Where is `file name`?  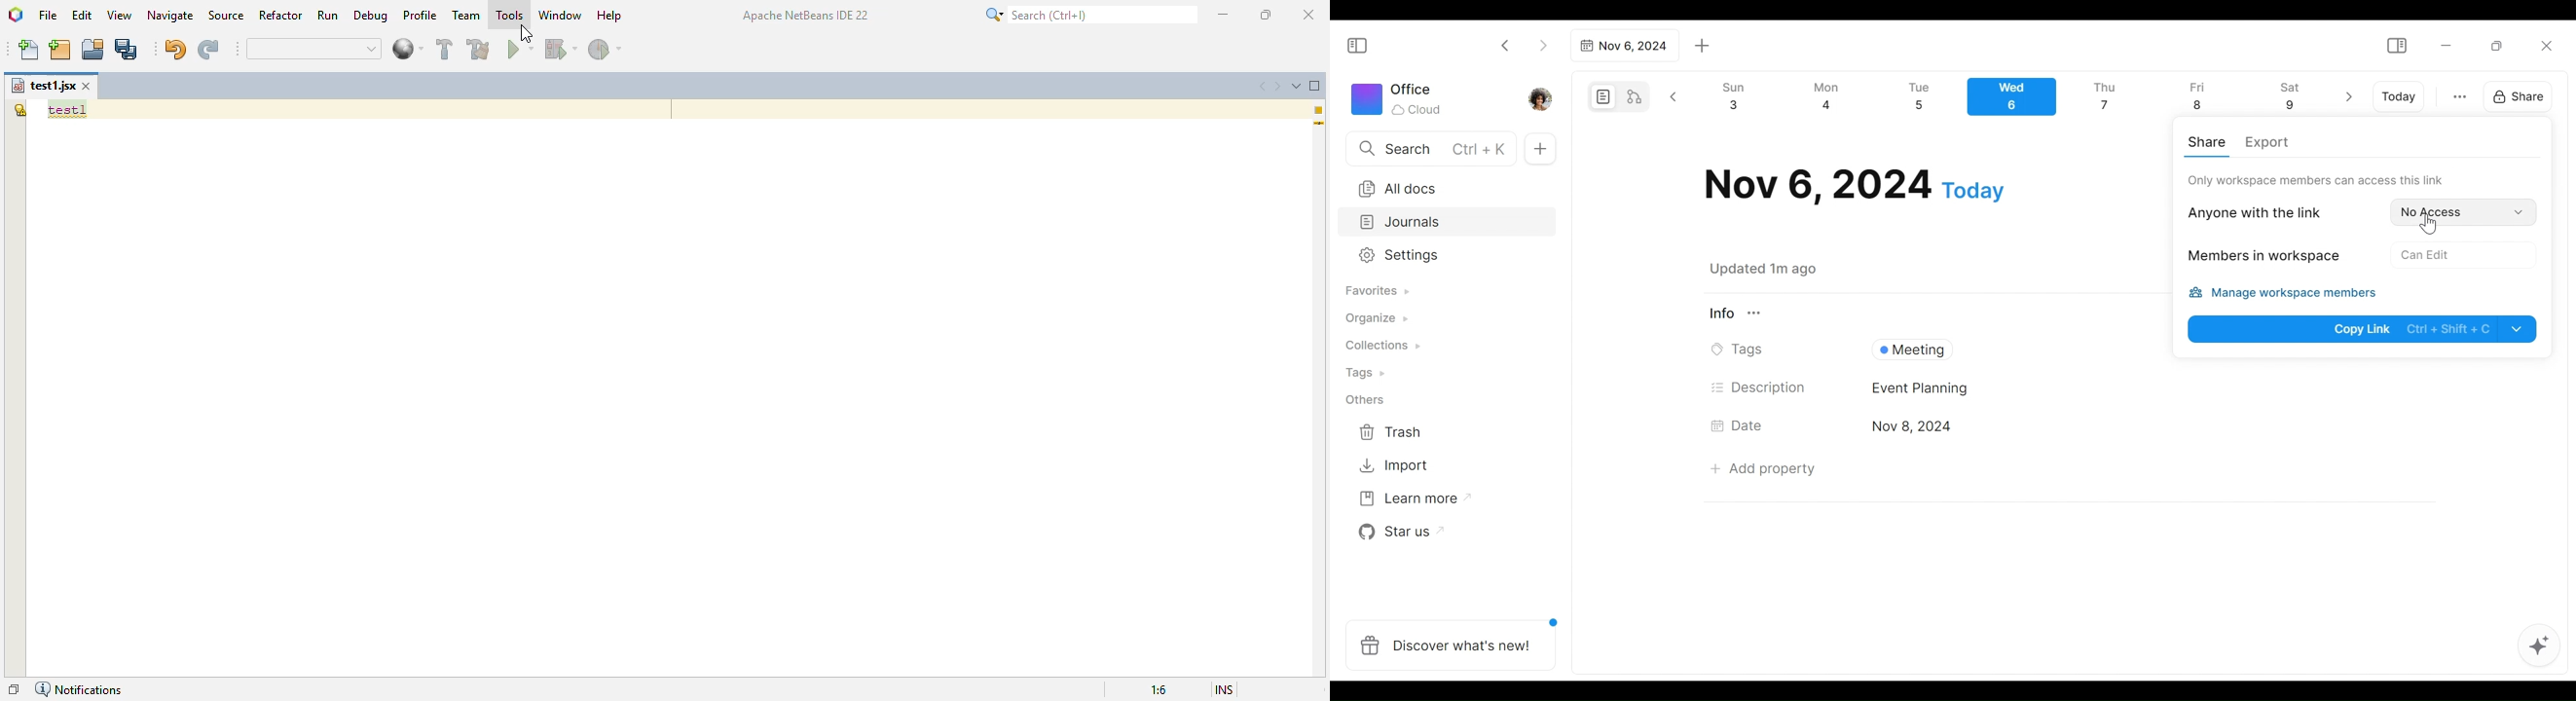
file name is located at coordinates (43, 86).